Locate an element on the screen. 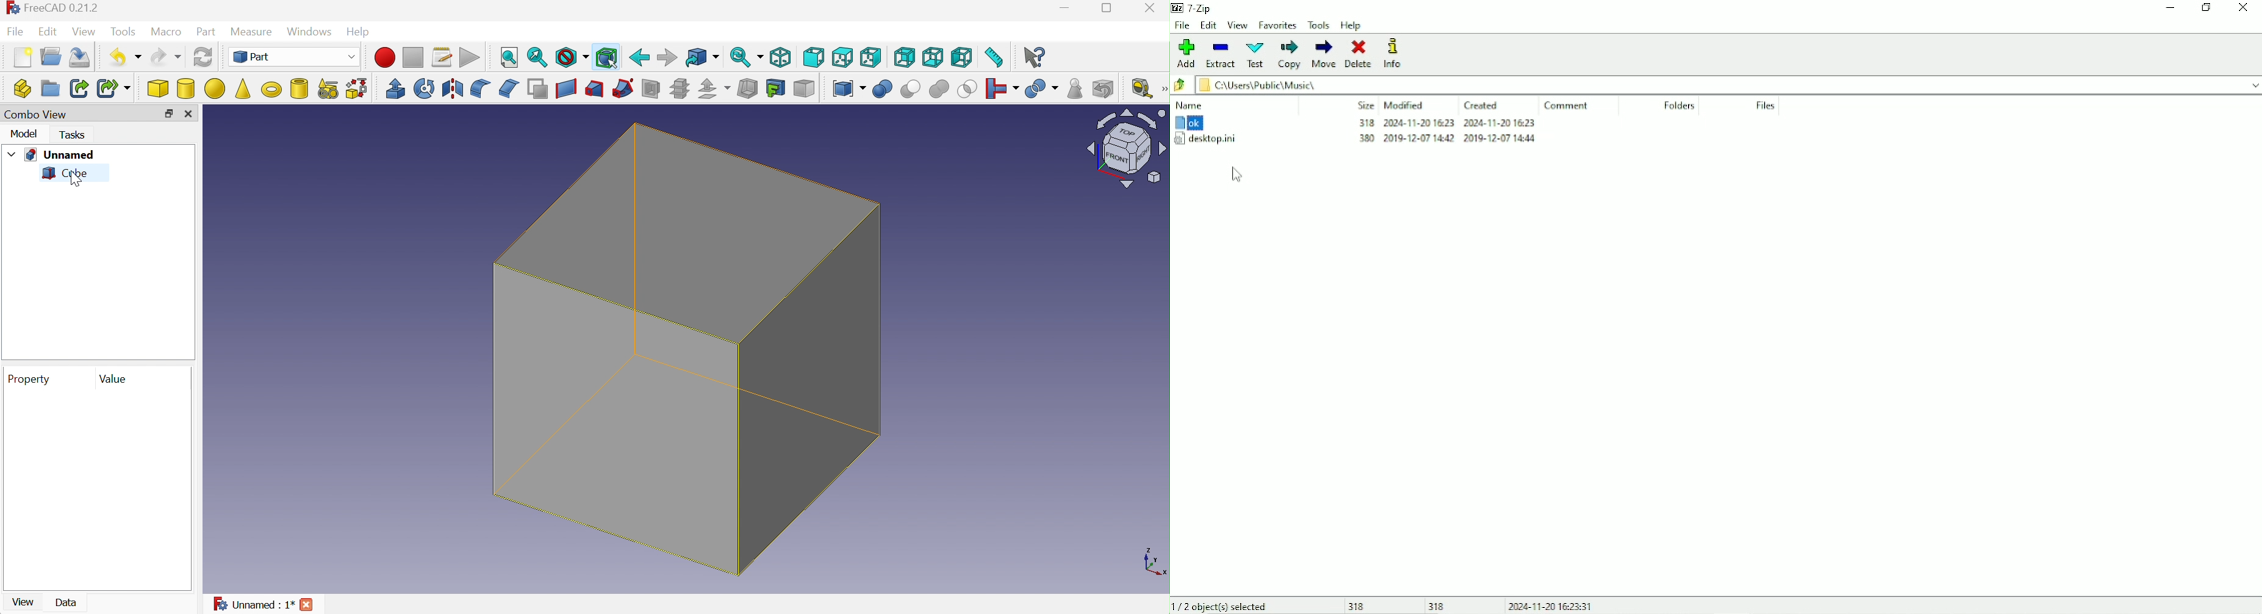  Stop macro recording is located at coordinates (413, 58).